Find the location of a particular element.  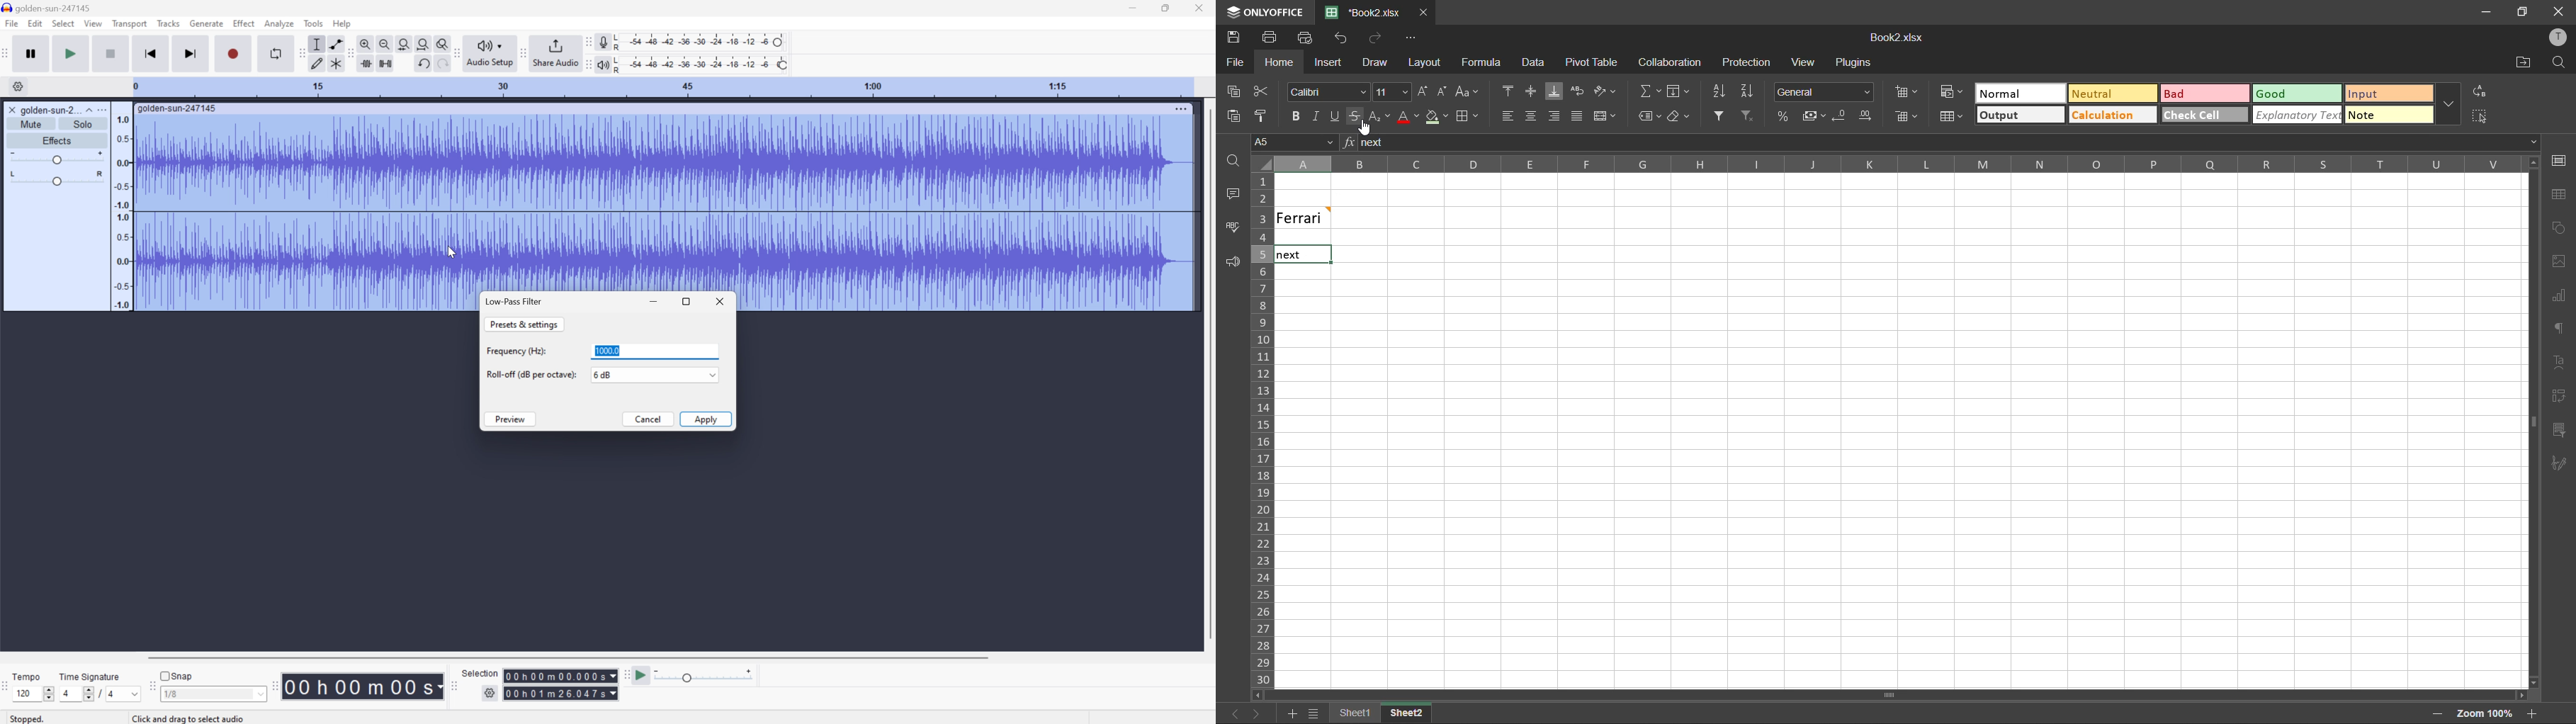

close tab is located at coordinates (1428, 13).